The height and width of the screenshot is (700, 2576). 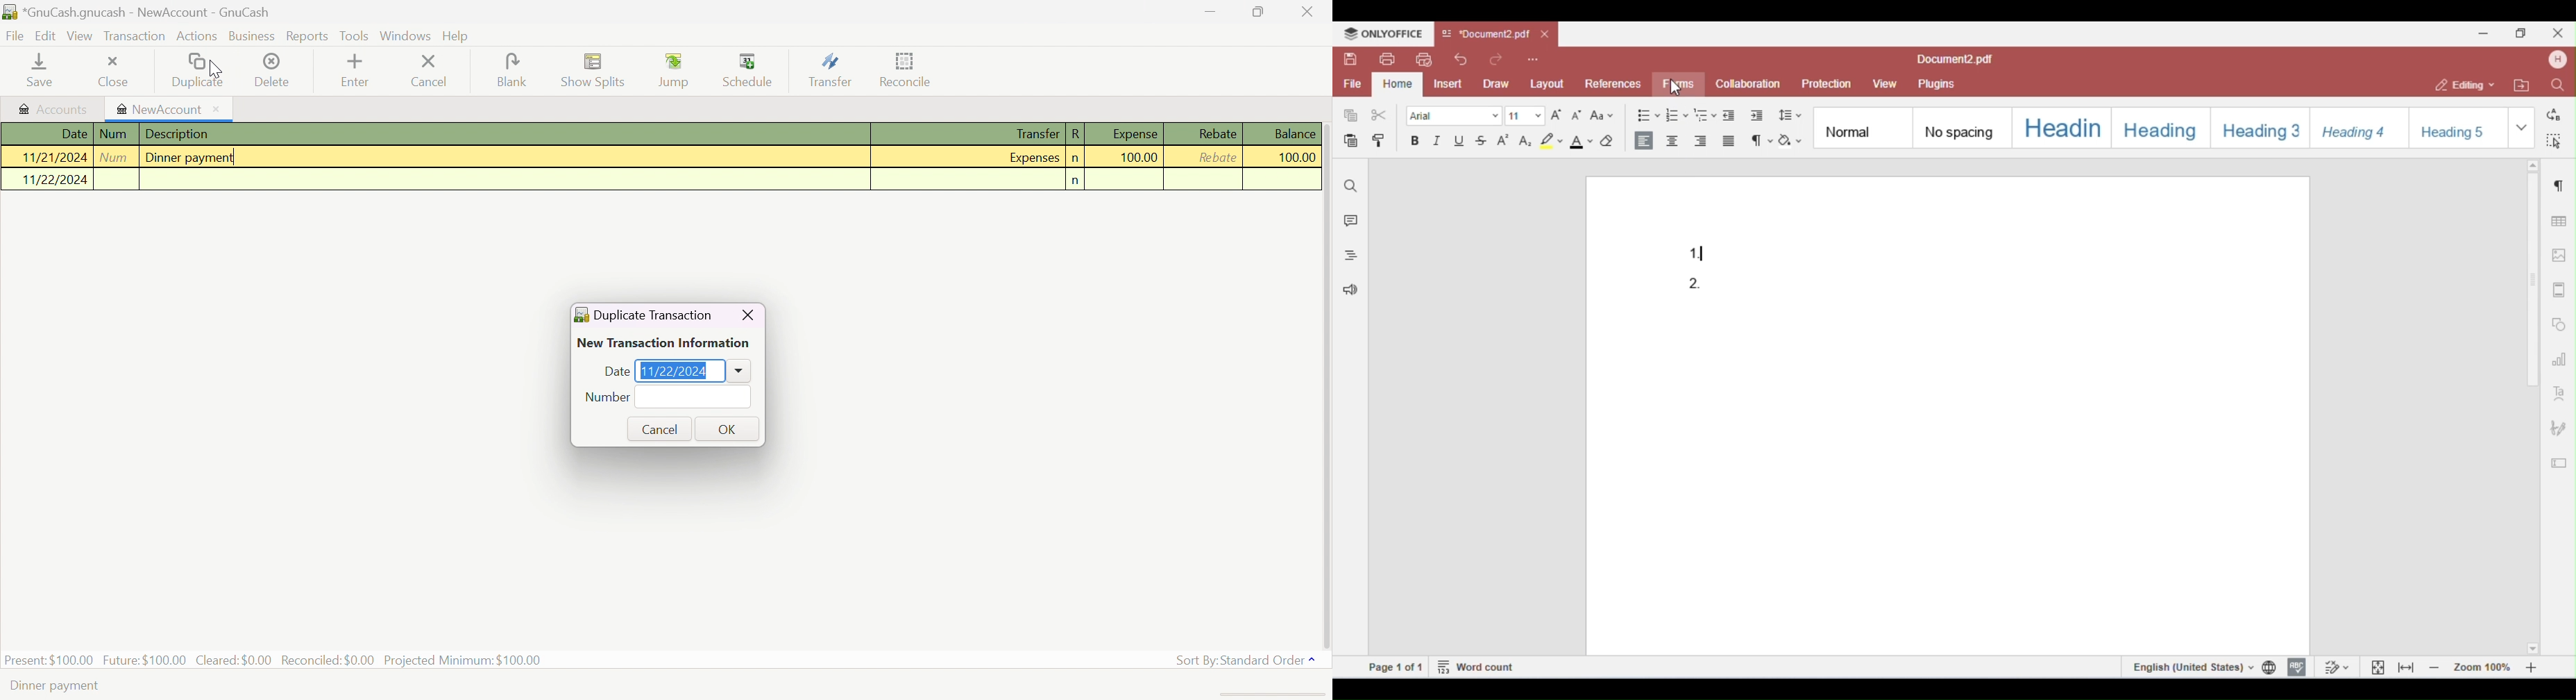 I want to click on Dinner Payment, so click(x=58, y=684).